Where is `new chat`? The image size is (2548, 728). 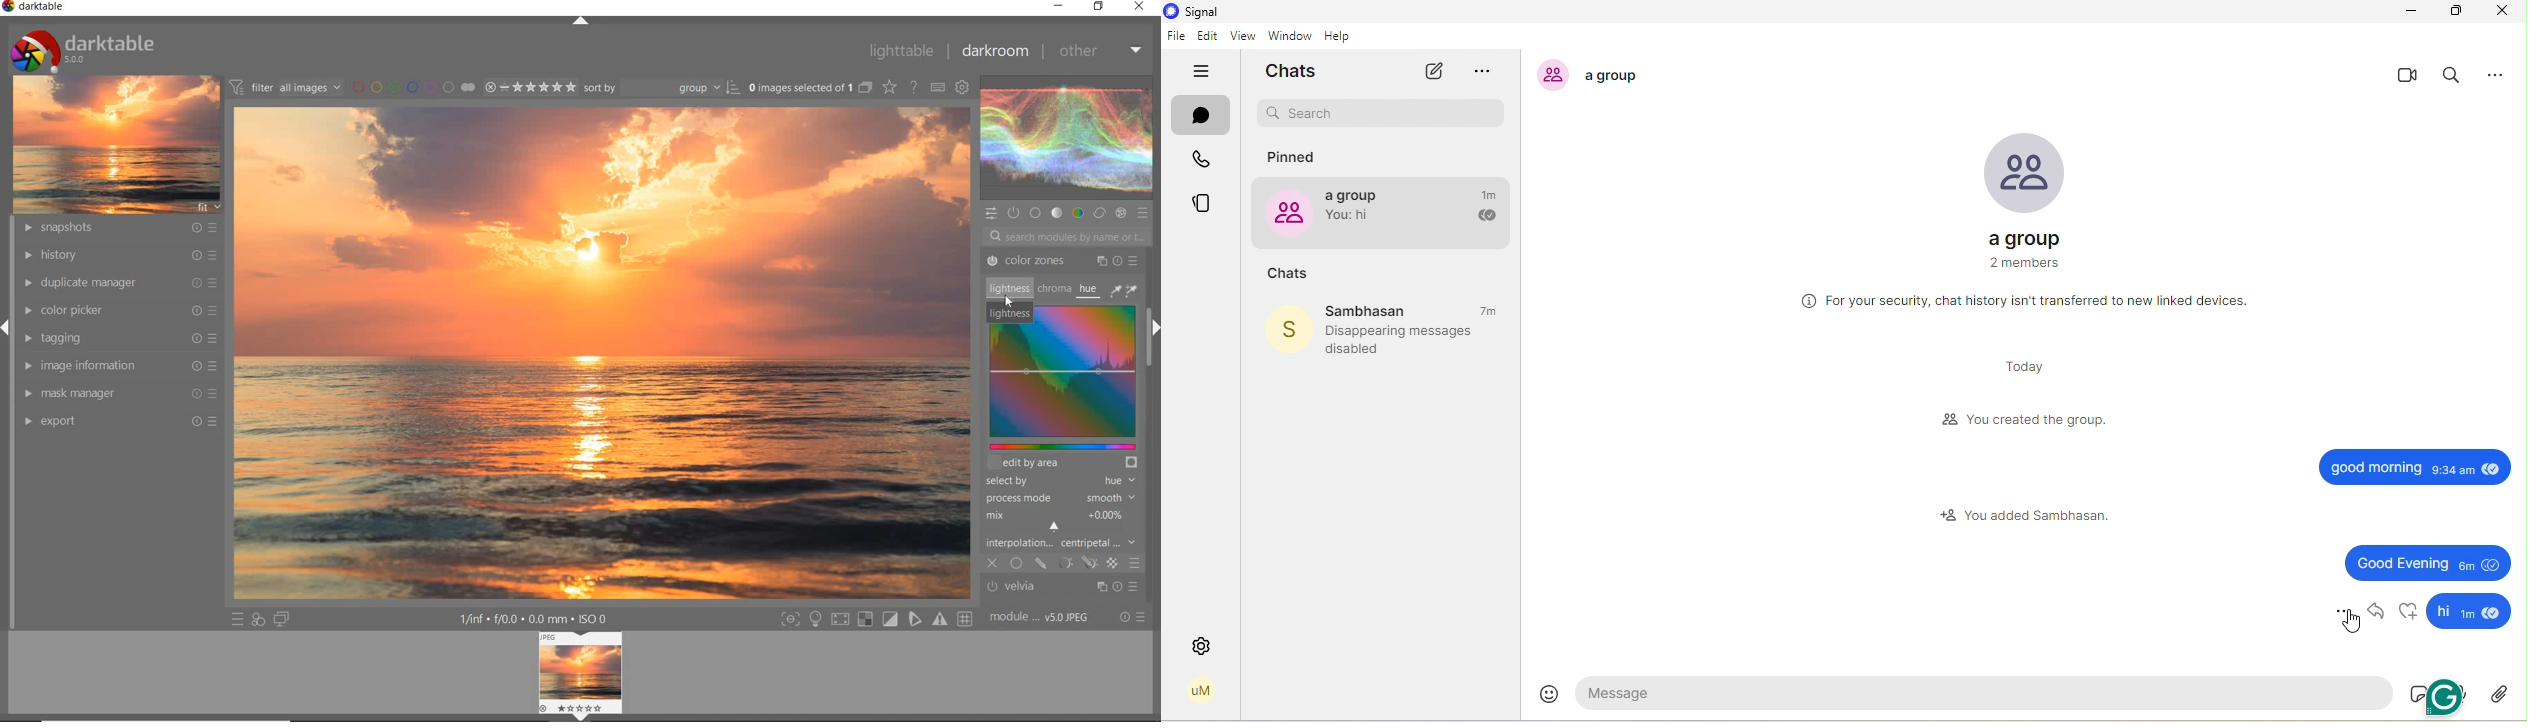 new chat is located at coordinates (1432, 71).